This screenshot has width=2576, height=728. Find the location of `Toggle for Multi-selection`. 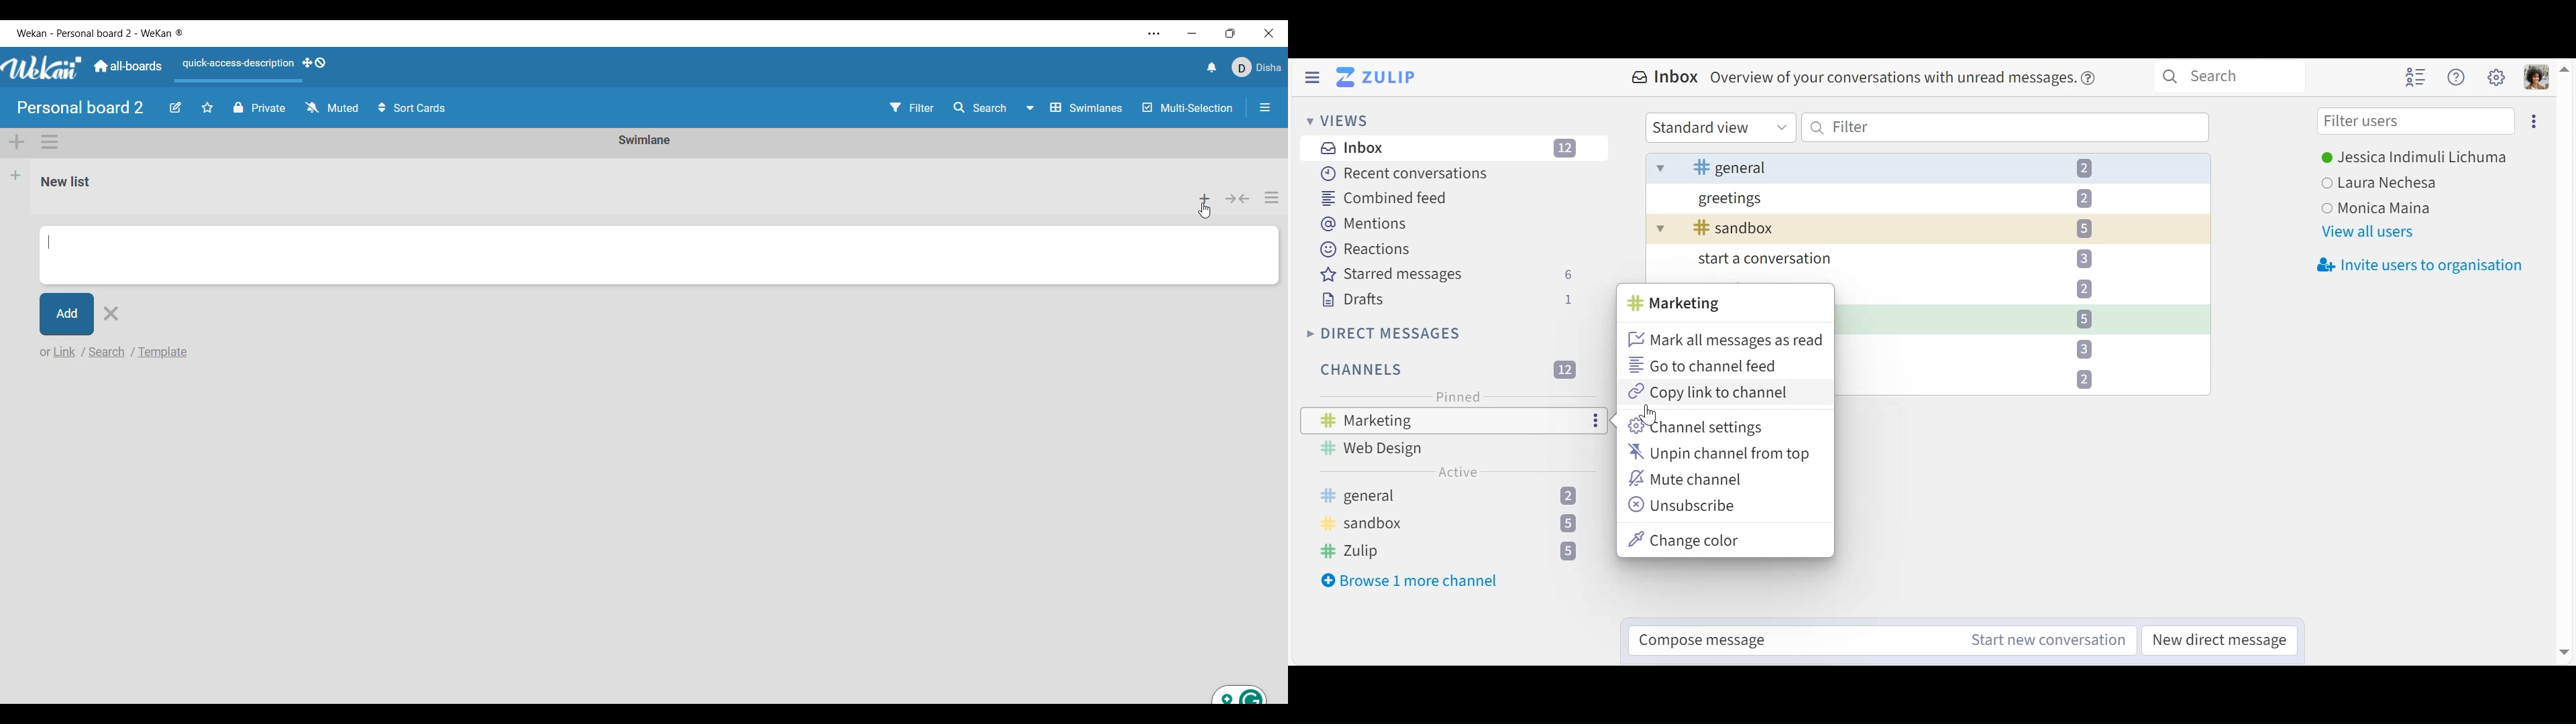

Toggle for Multi-selection is located at coordinates (1188, 107).